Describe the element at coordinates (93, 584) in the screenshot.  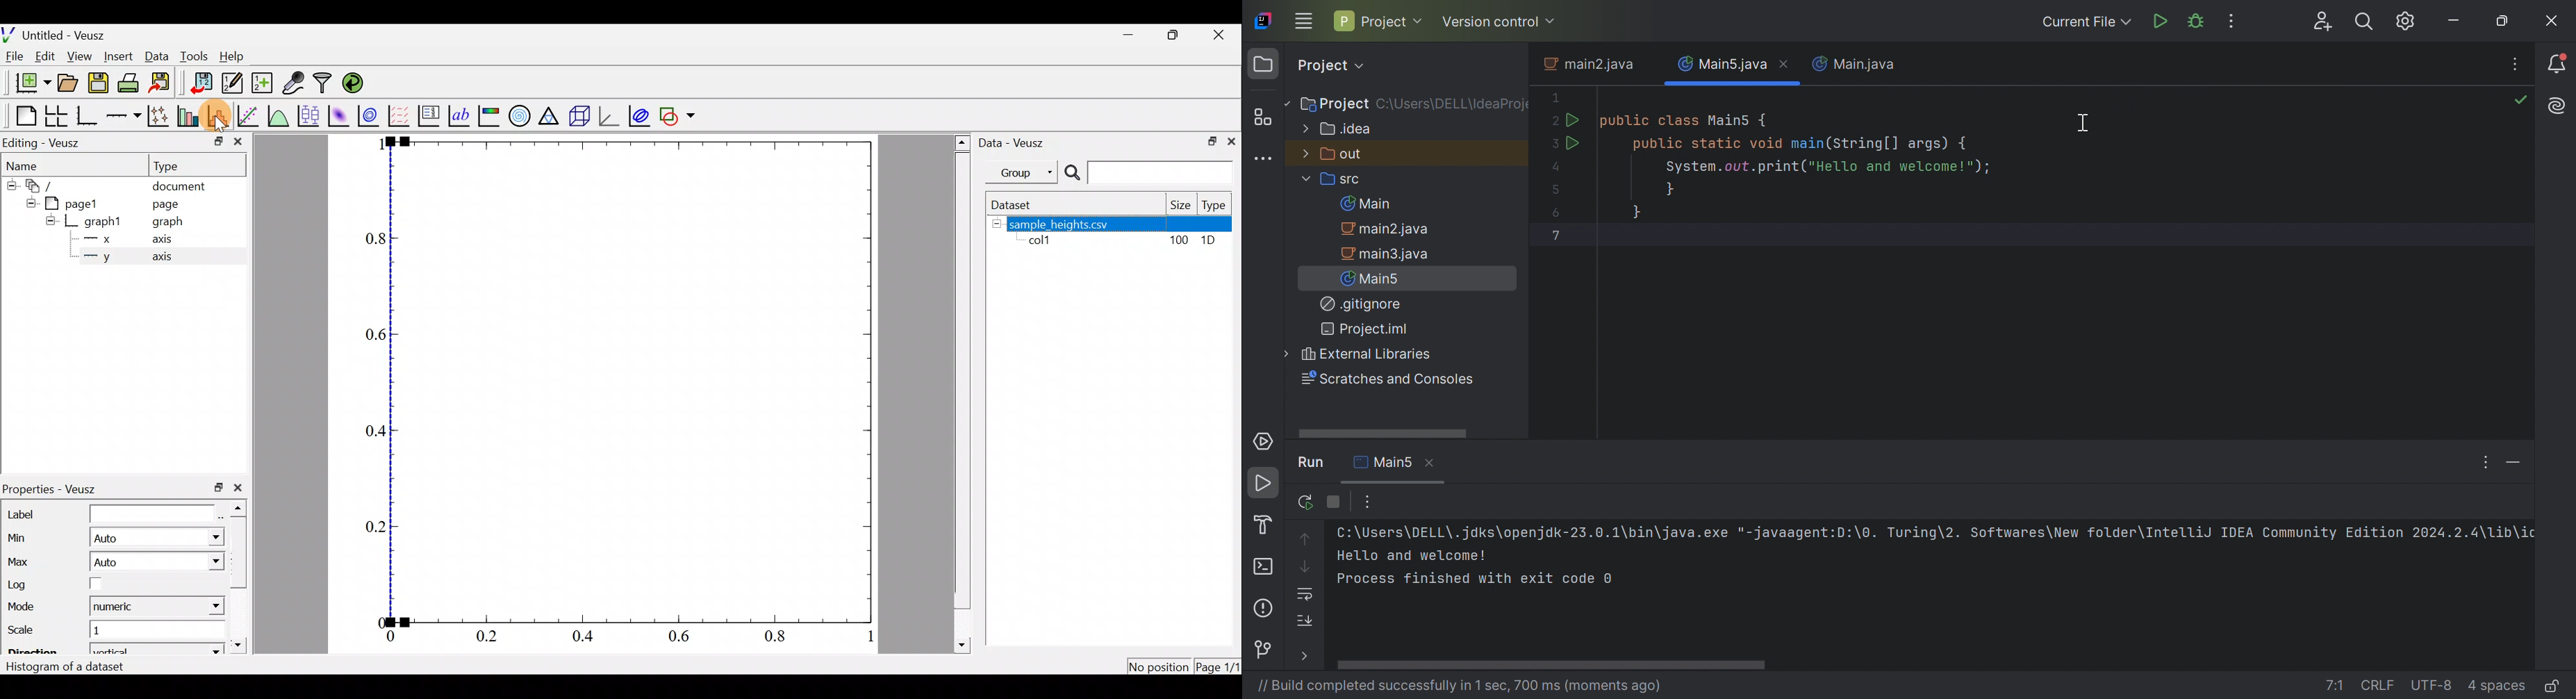
I see `Log` at that location.